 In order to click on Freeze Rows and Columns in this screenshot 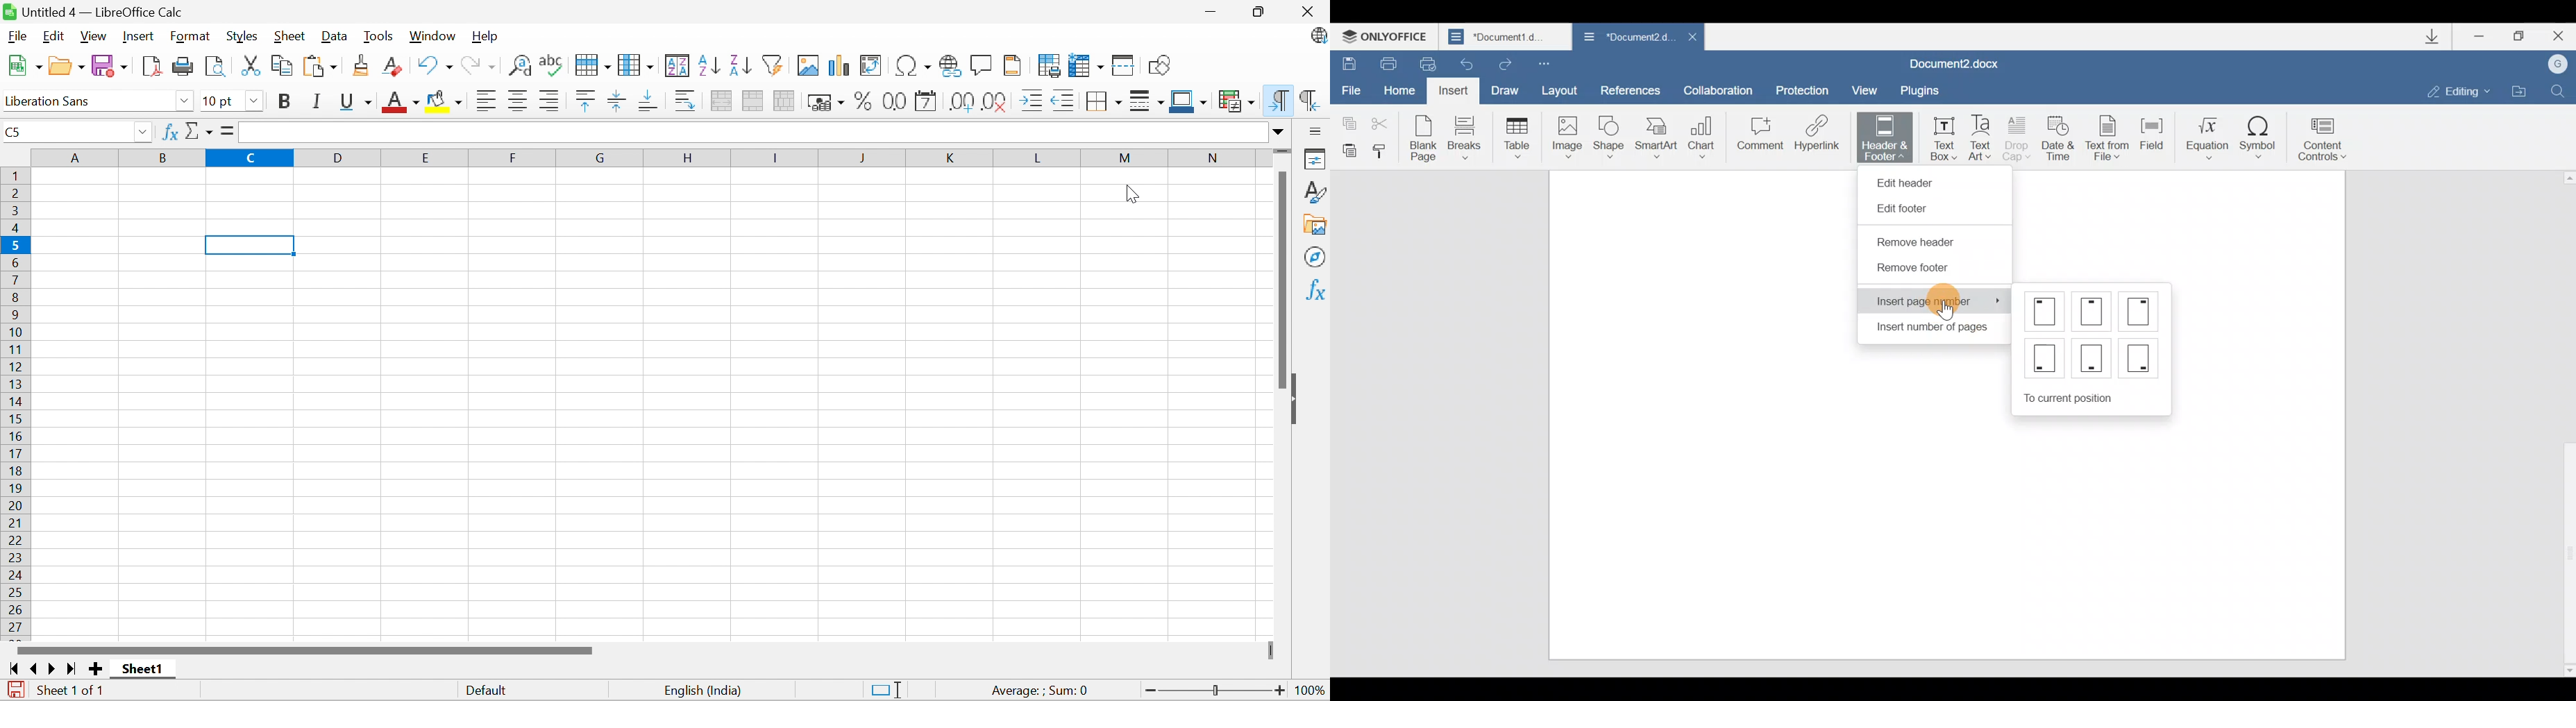, I will do `click(1087, 65)`.